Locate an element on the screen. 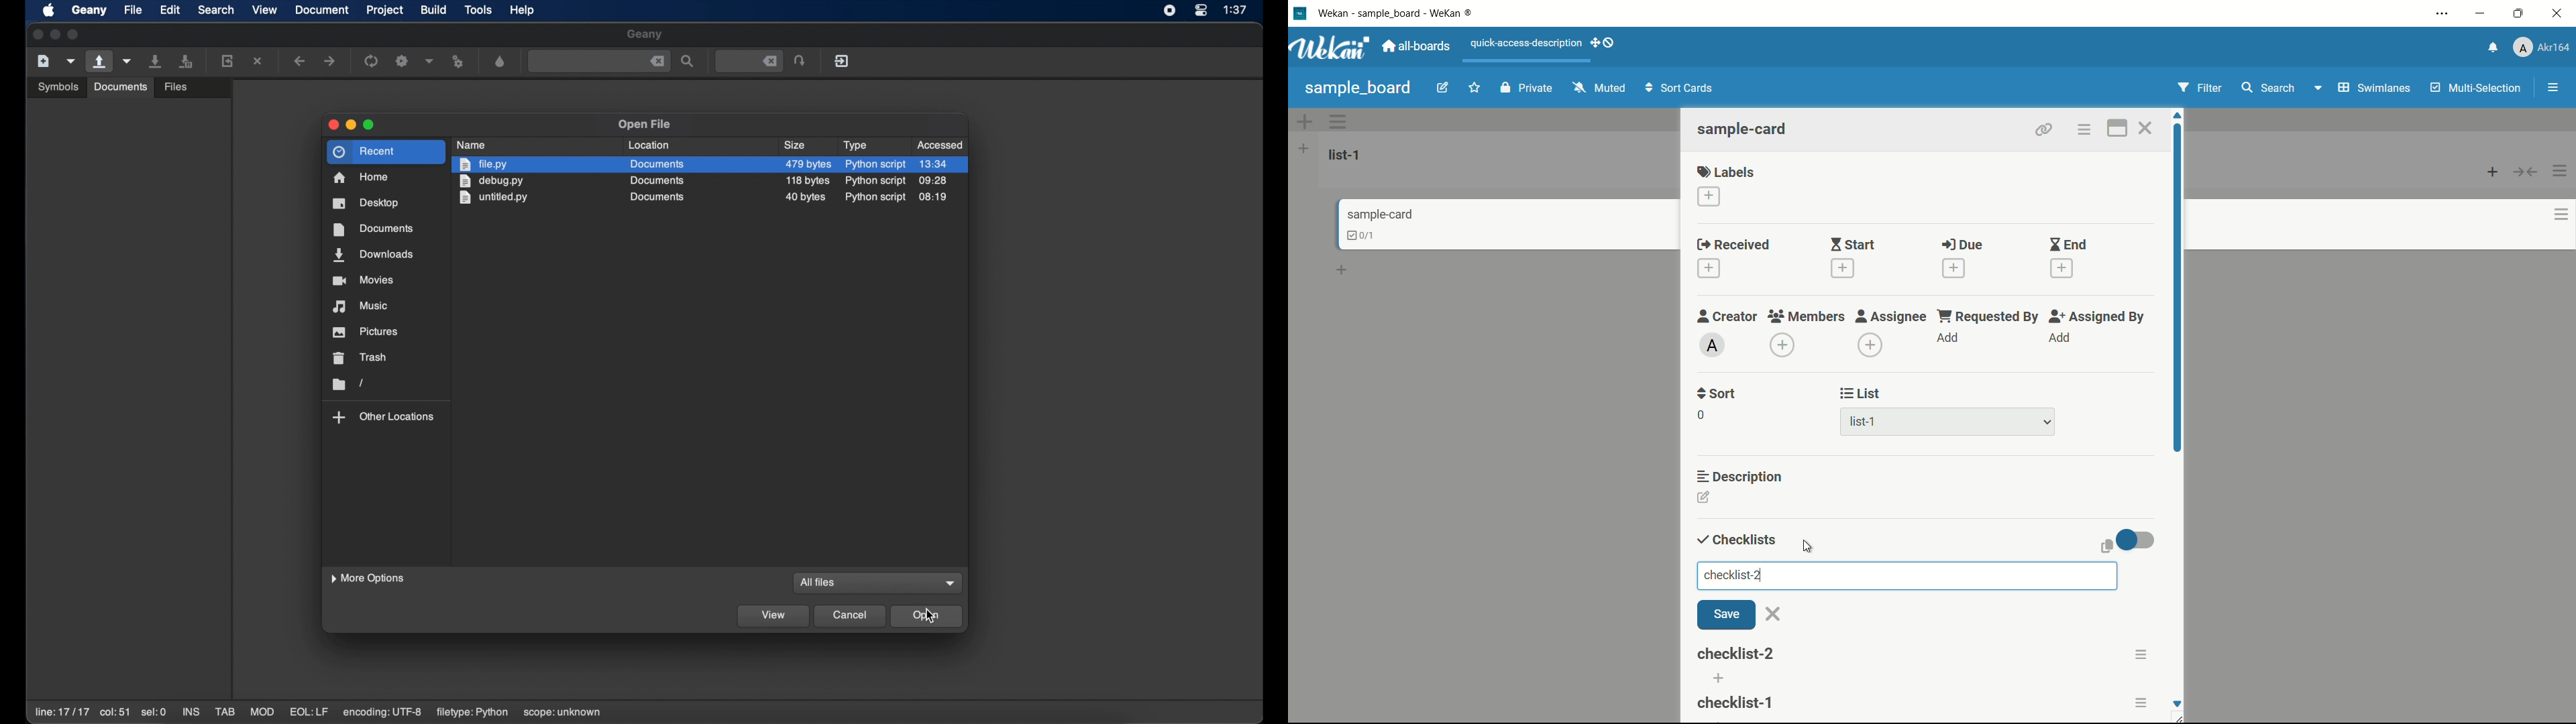 The image size is (2576, 728). list-1 is located at coordinates (1865, 424).